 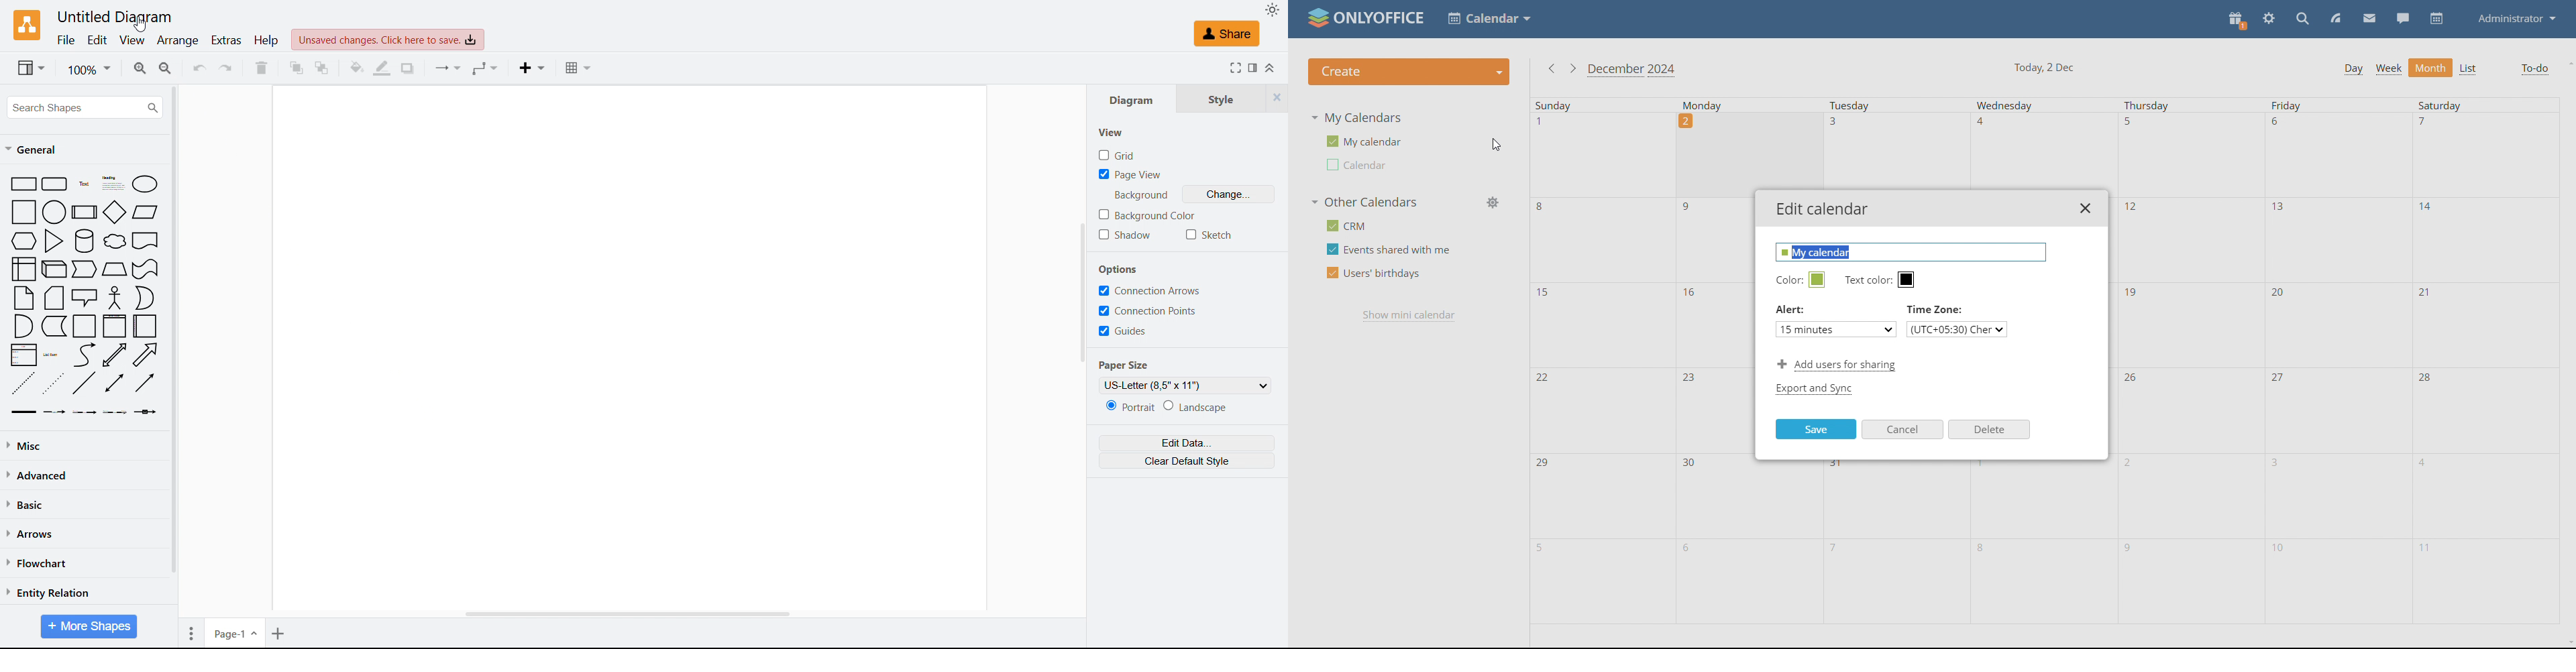 I want to click on Entity relation , so click(x=48, y=593).